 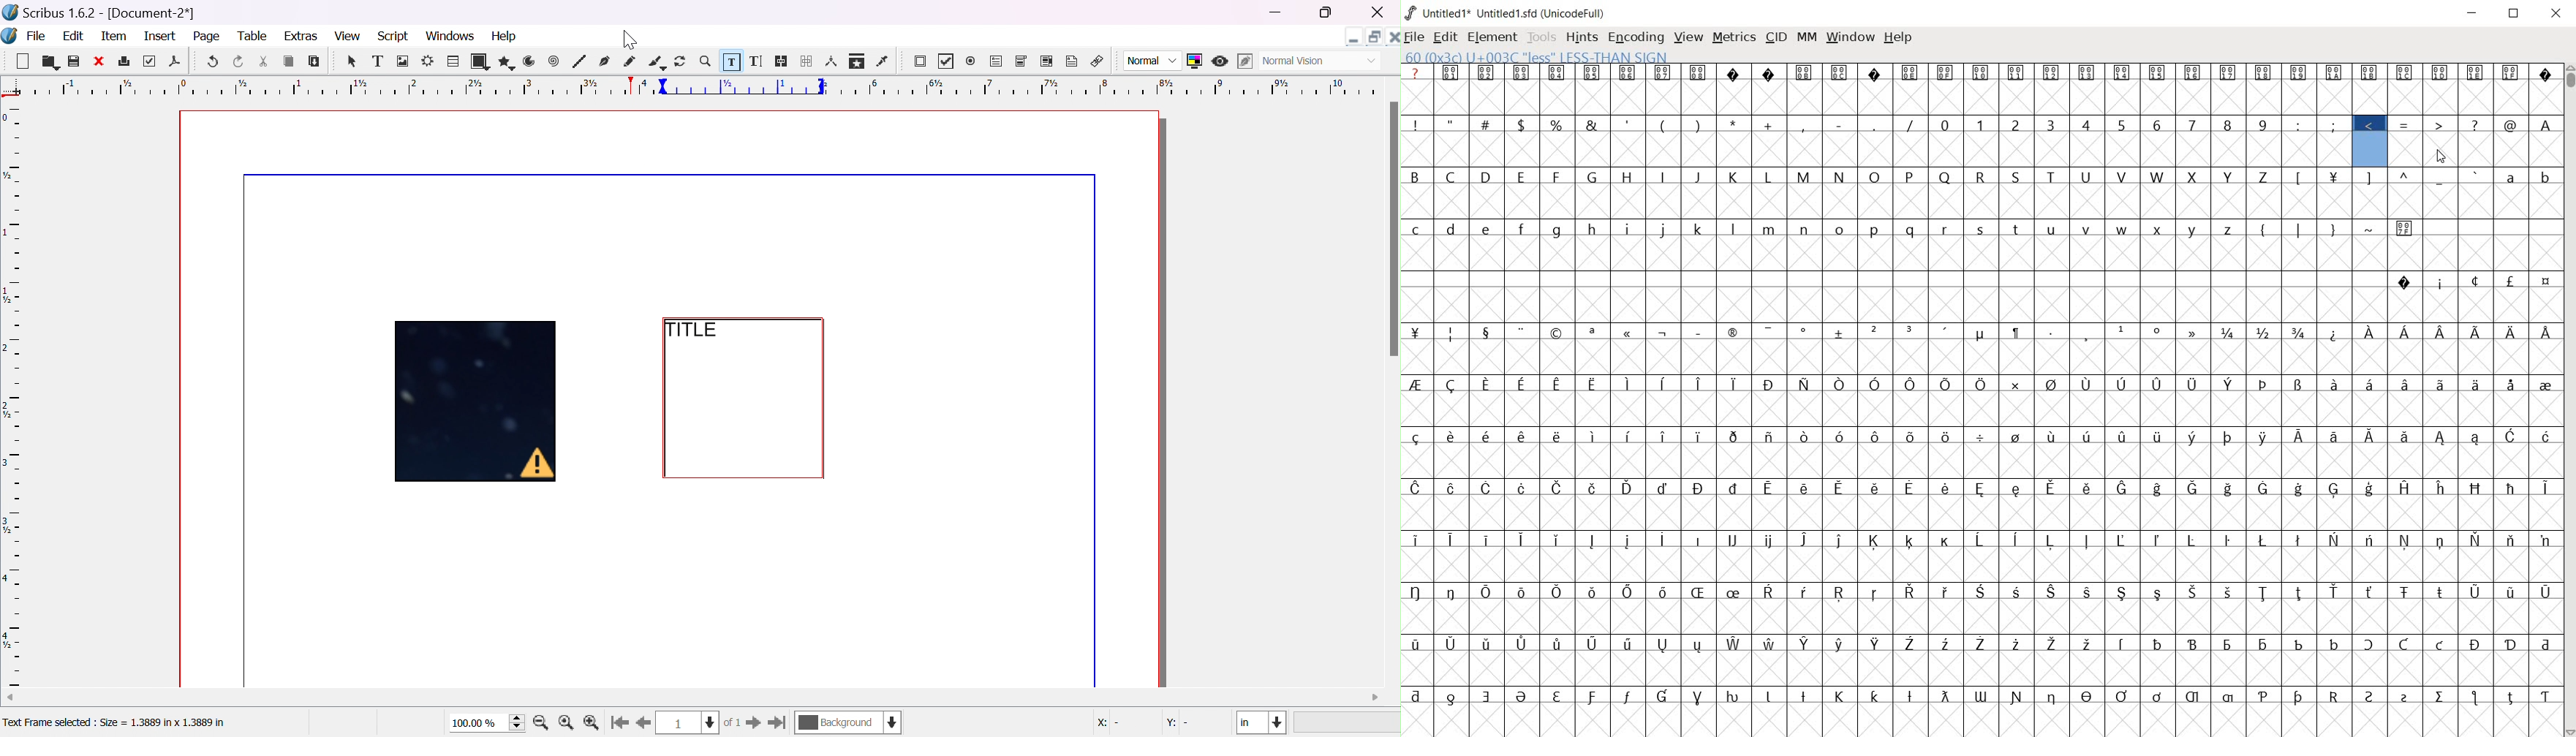 I want to click on image frame, so click(x=404, y=61).